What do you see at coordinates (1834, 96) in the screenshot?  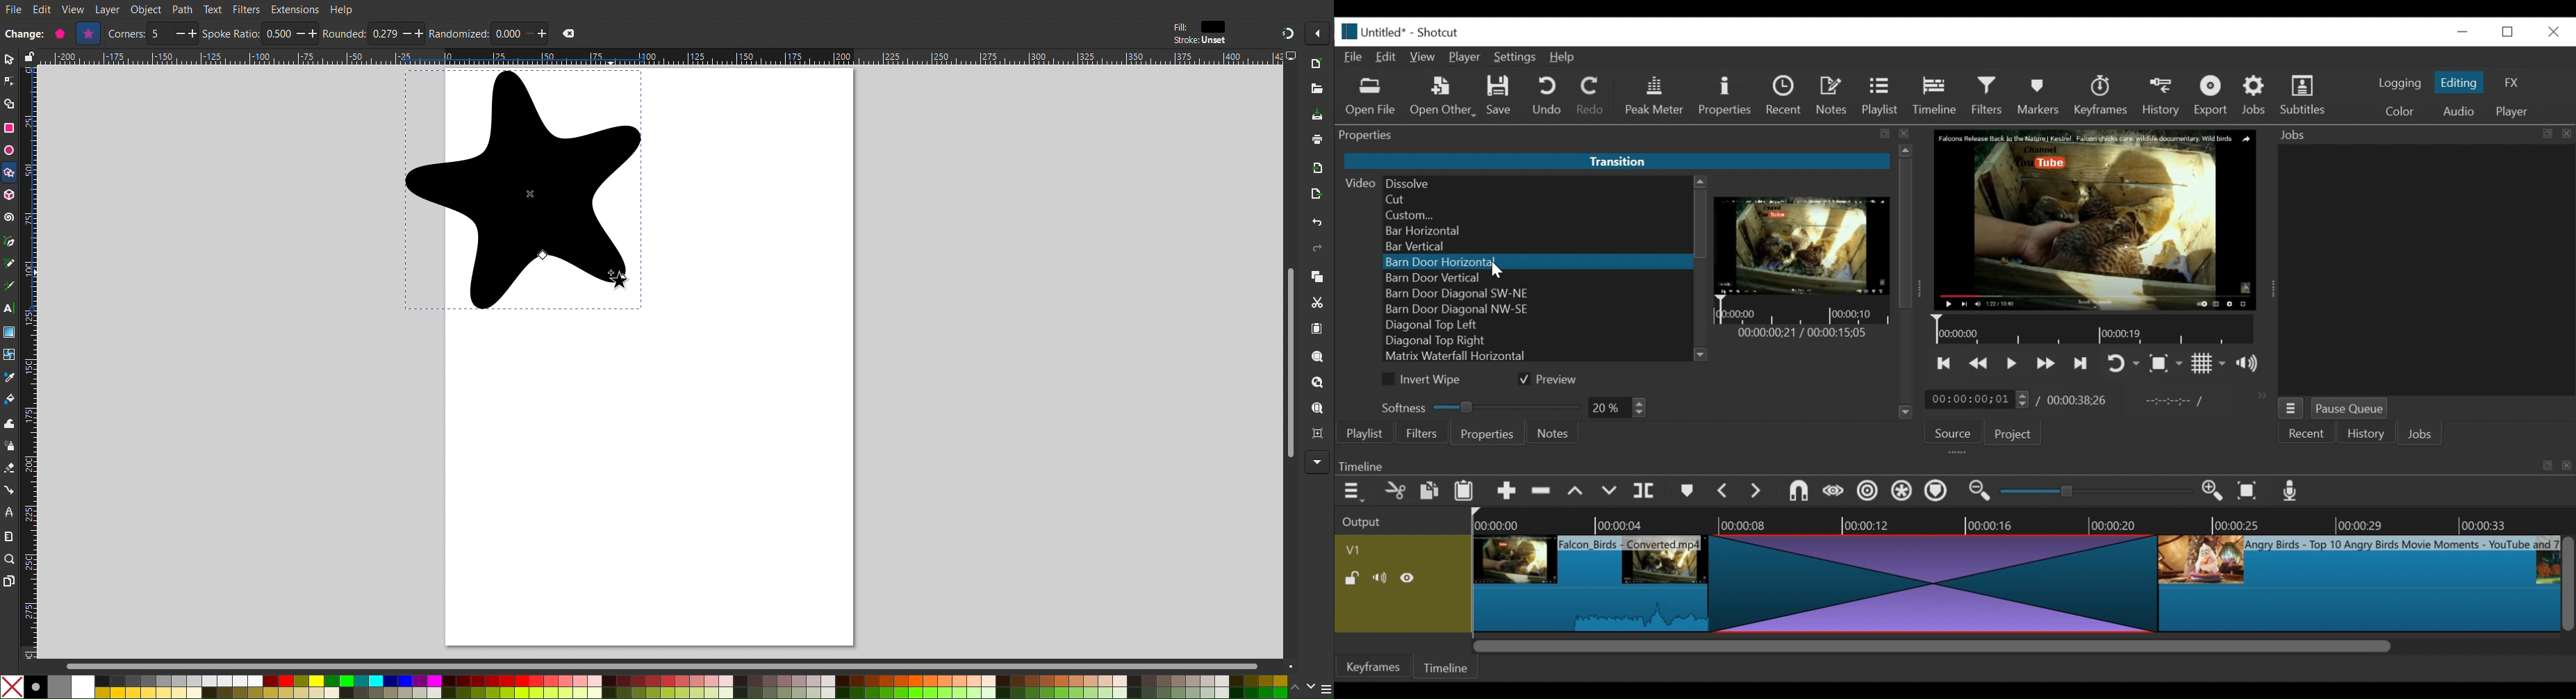 I see `Notes` at bounding box center [1834, 96].